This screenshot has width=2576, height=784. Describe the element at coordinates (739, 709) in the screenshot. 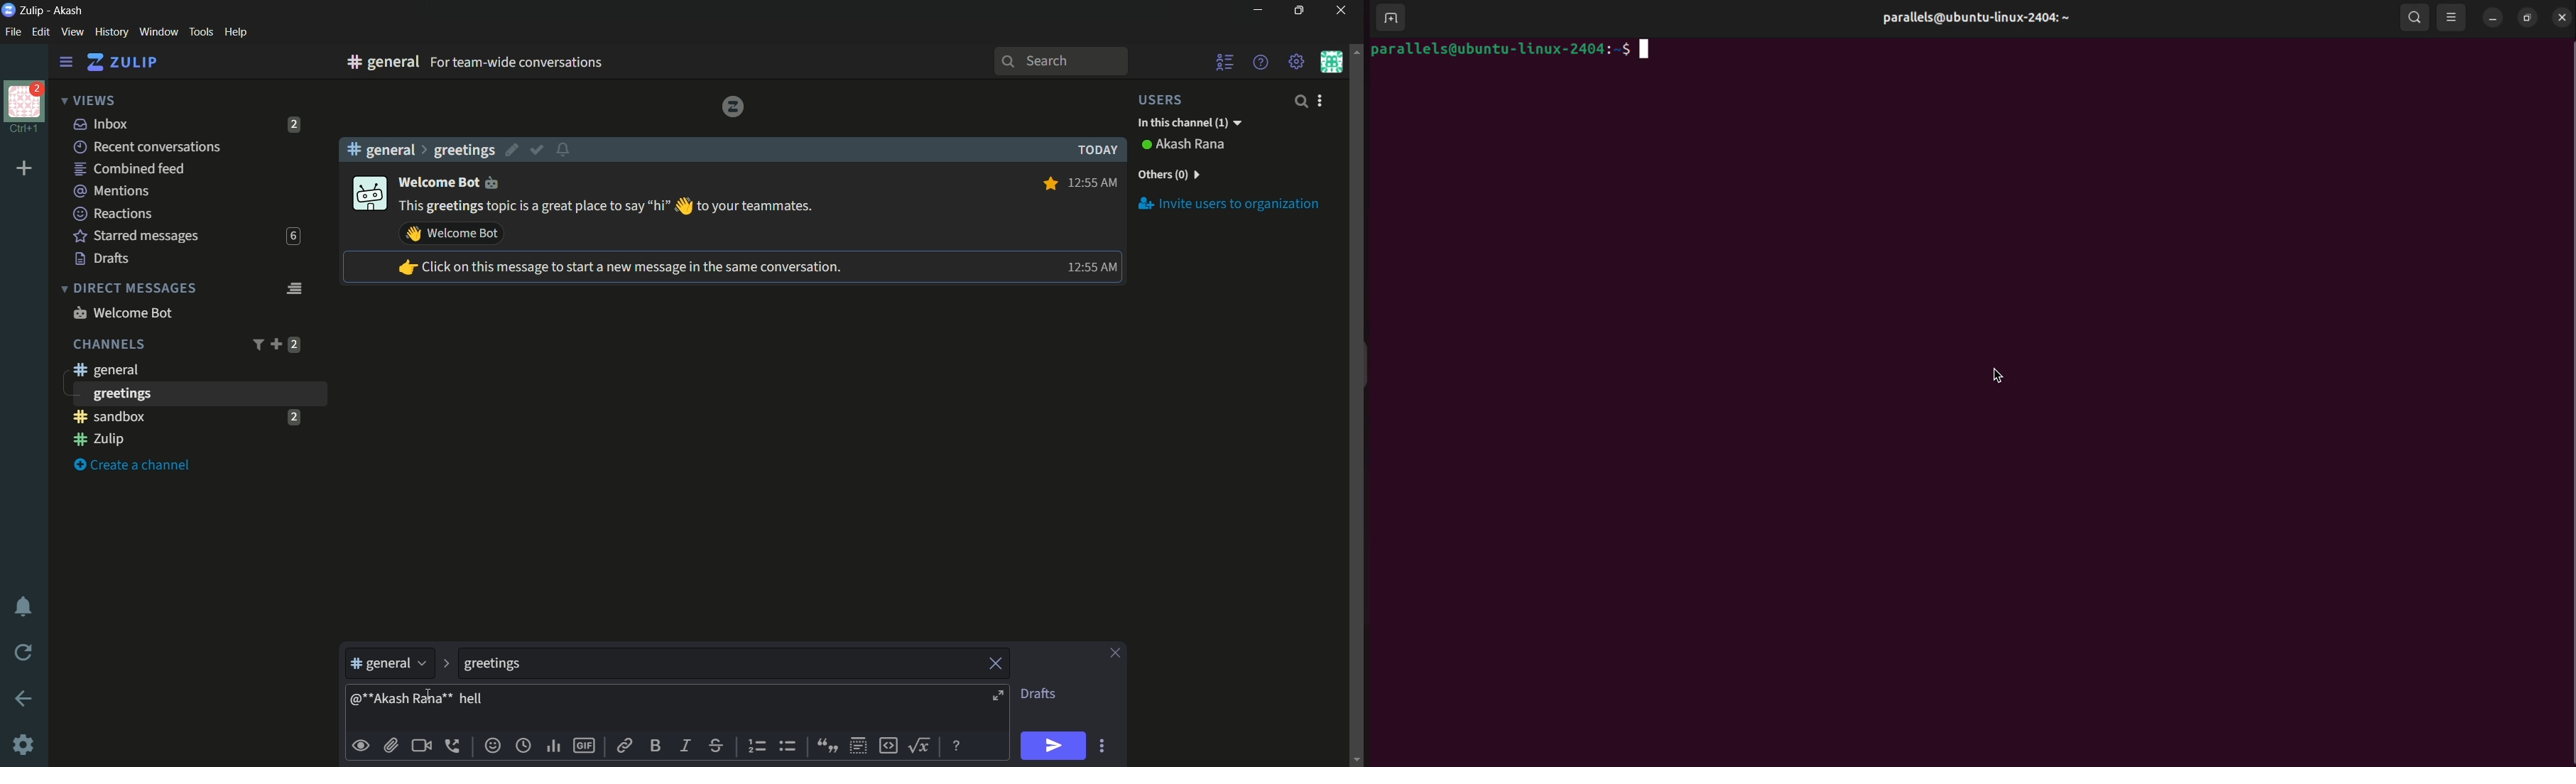

I see `message body` at that location.